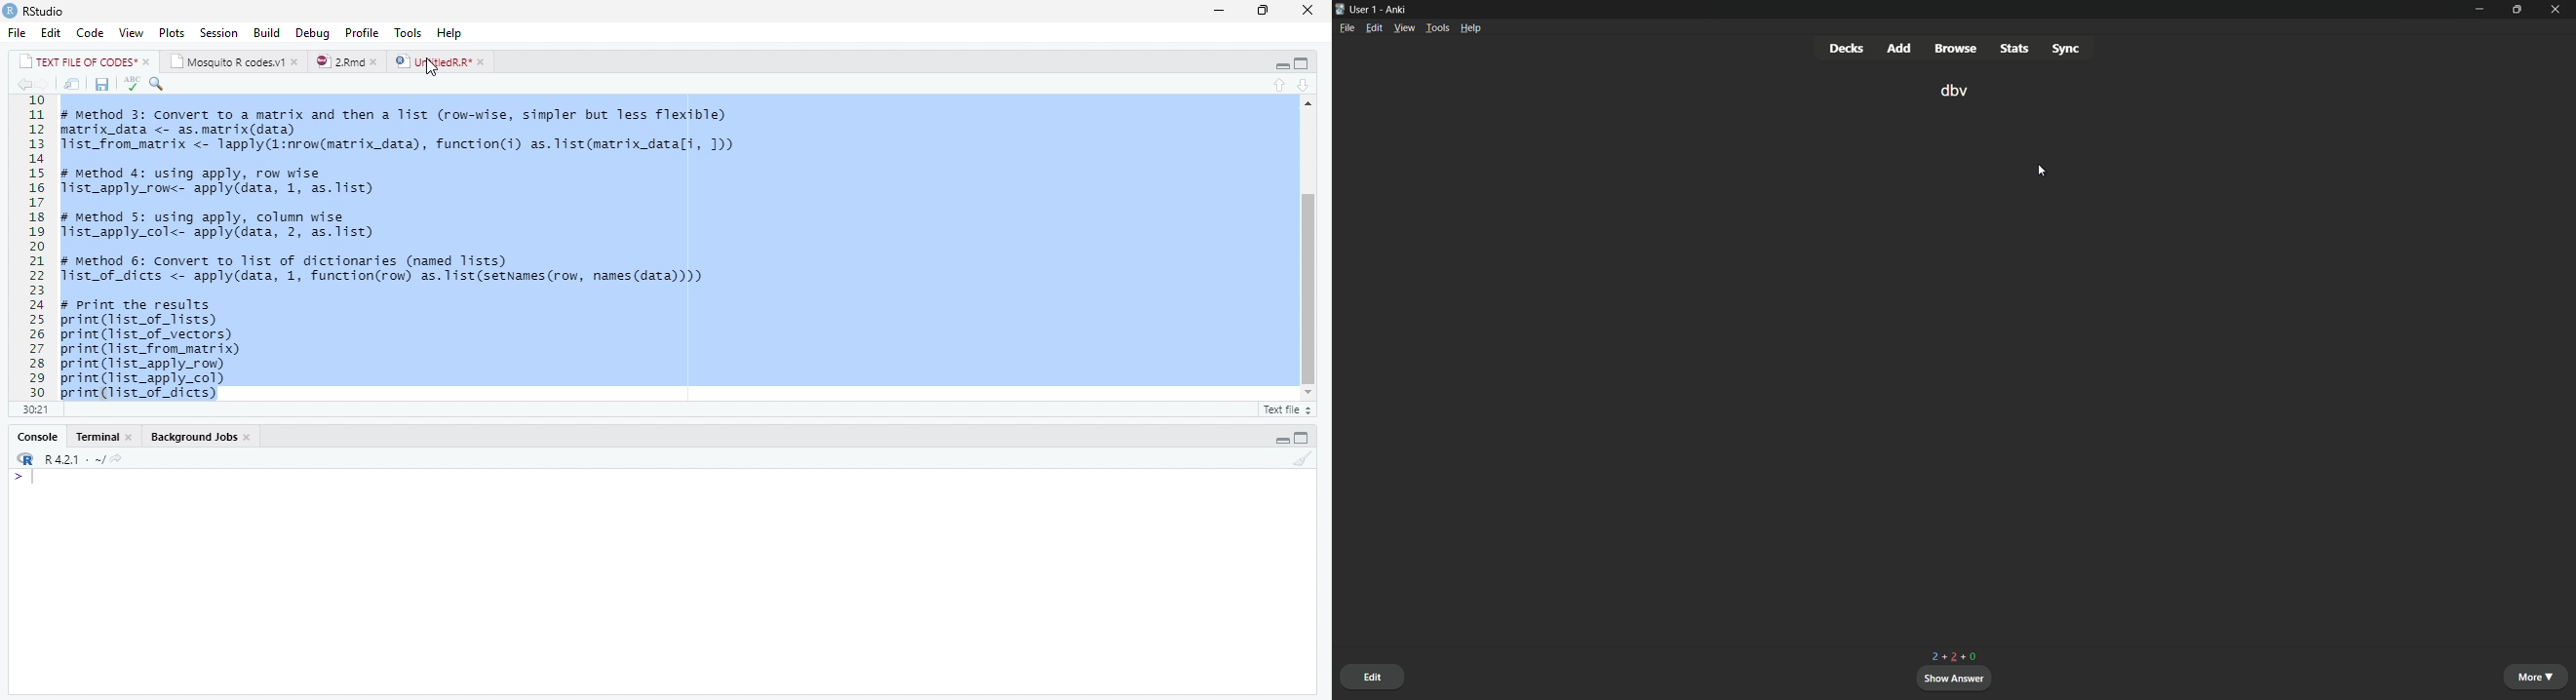 This screenshot has width=2576, height=700. What do you see at coordinates (91, 32) in the screenshot?
I see `Code` at bounding box center [91, 32].